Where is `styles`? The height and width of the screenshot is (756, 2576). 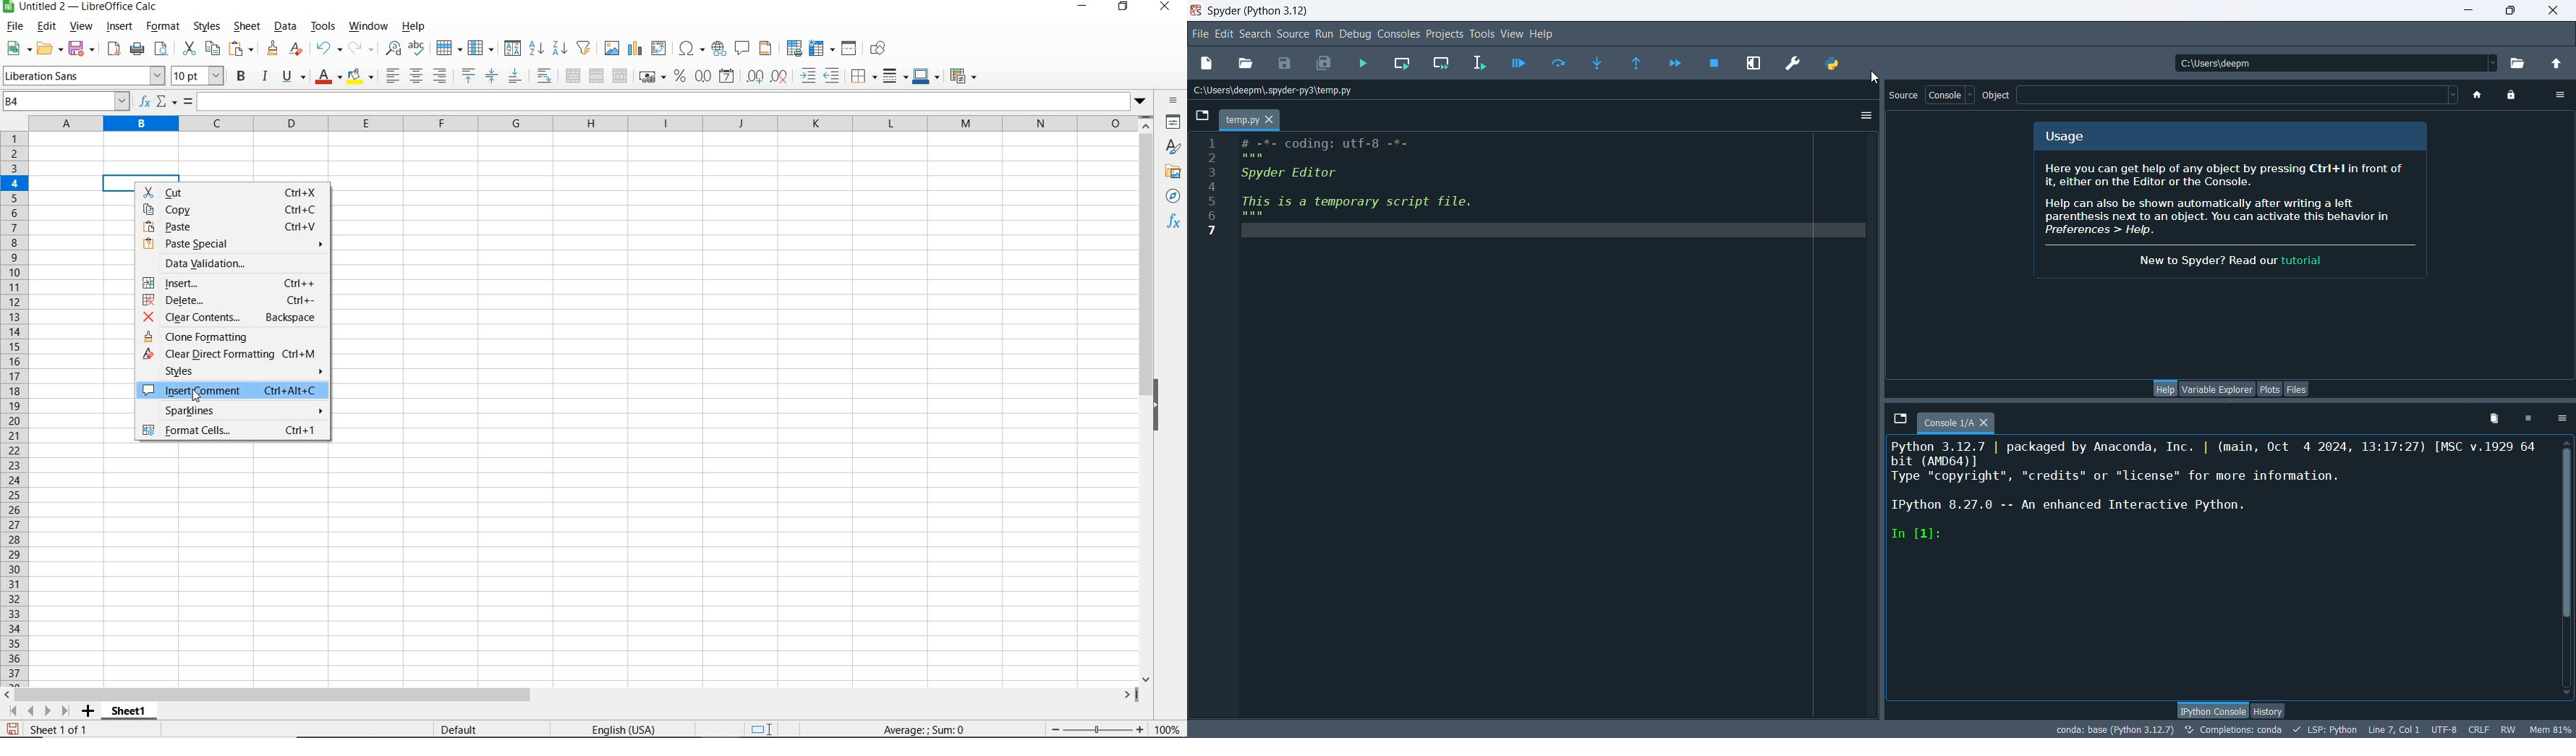 styles is located at coordinates (210, 26).